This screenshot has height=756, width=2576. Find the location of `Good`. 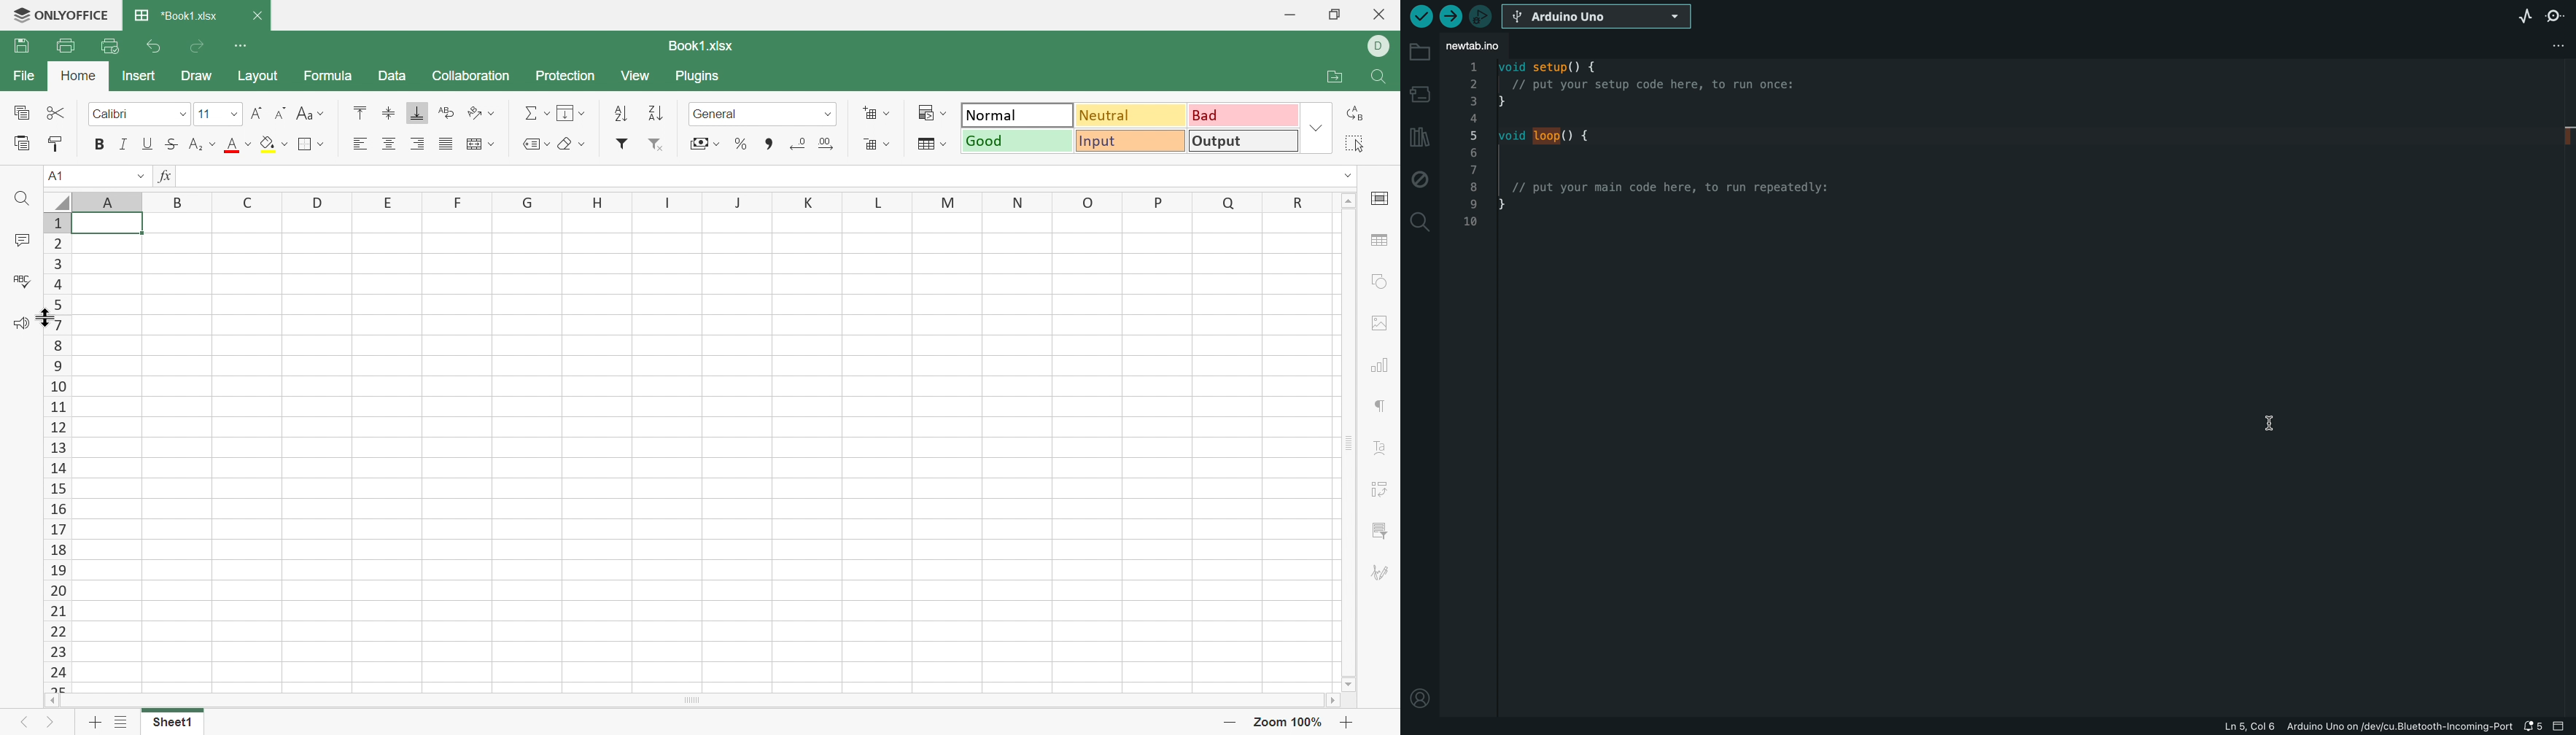

Good is located at coordinates (1017, 141).